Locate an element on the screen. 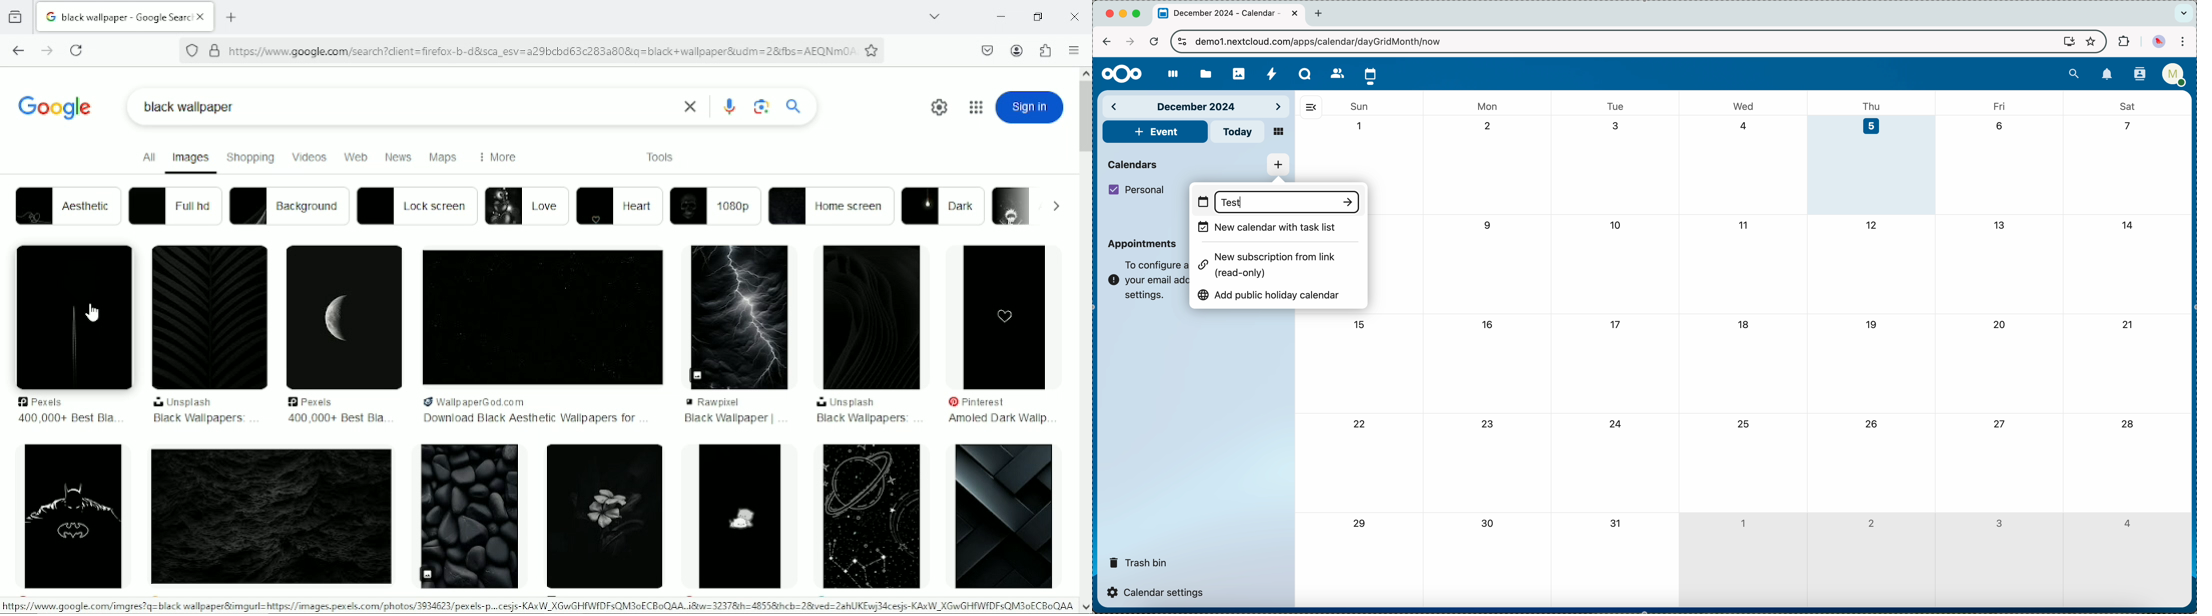 Image resolution: width=2212 pixels, height=616 pixels. close Chrome is located at coordinates (1109, 14).